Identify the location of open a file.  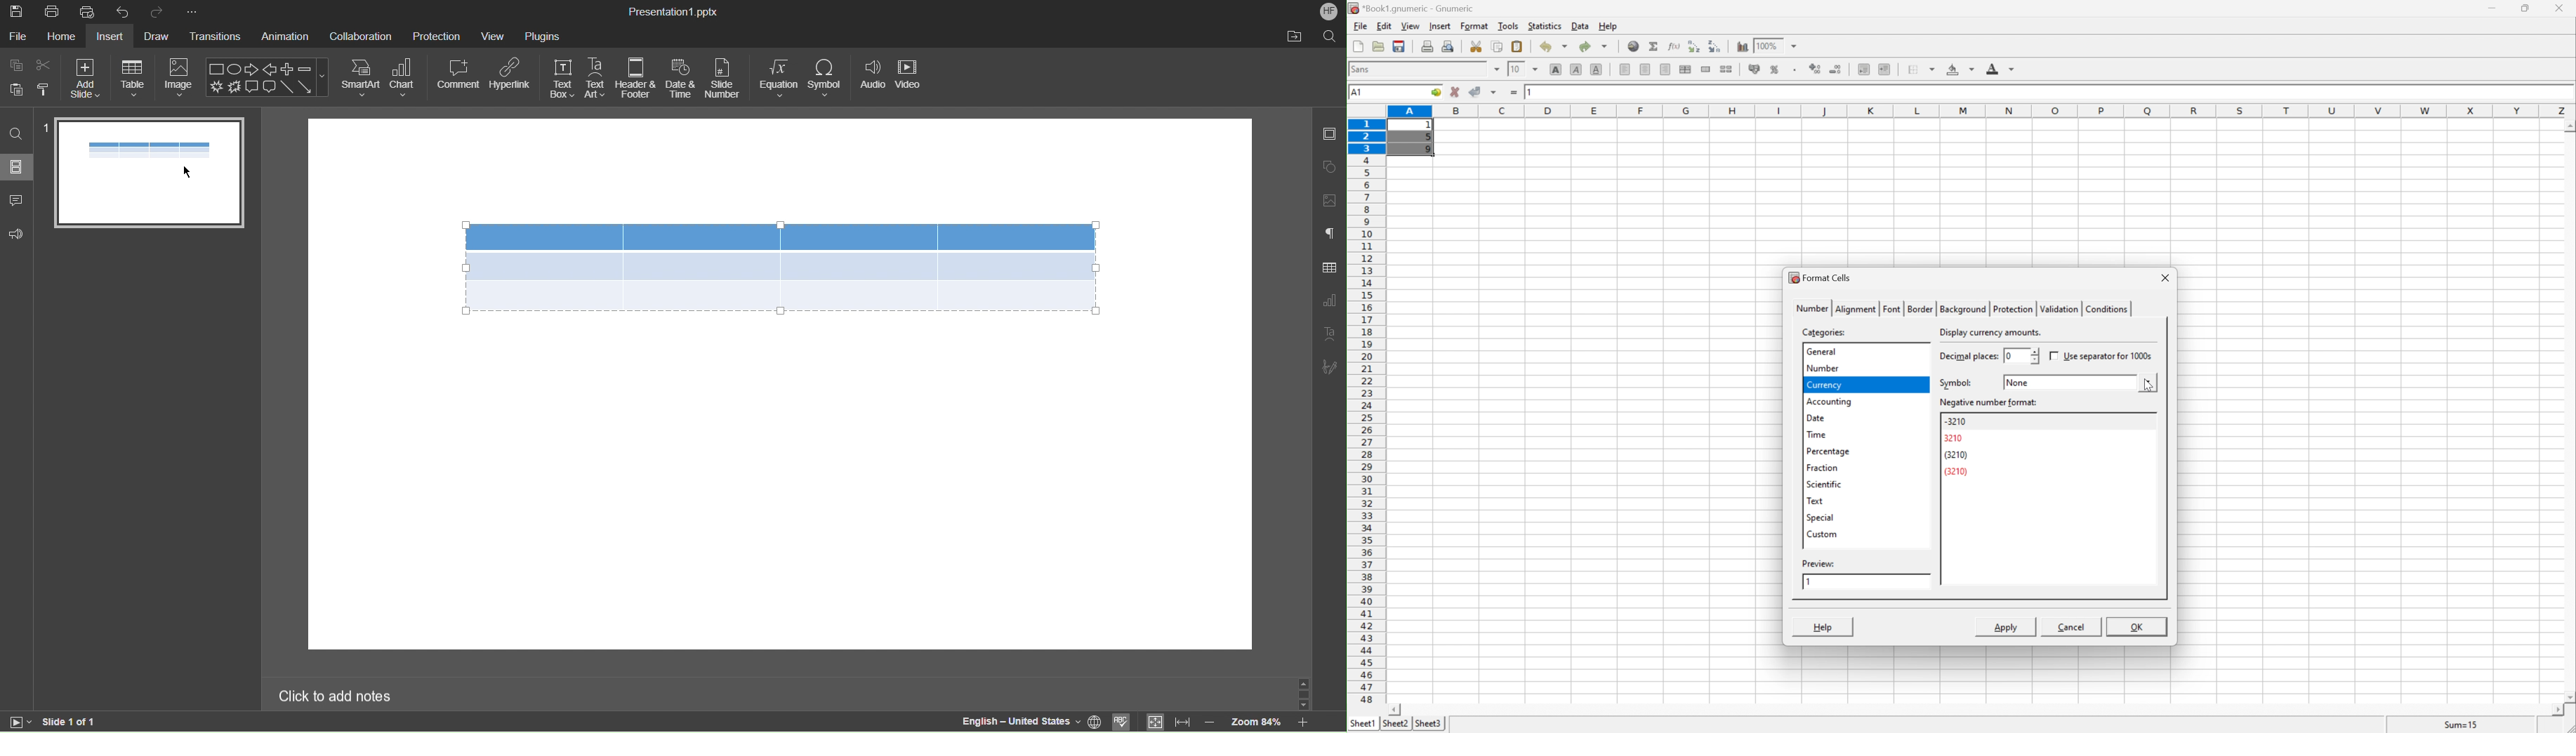
(1377, 45).